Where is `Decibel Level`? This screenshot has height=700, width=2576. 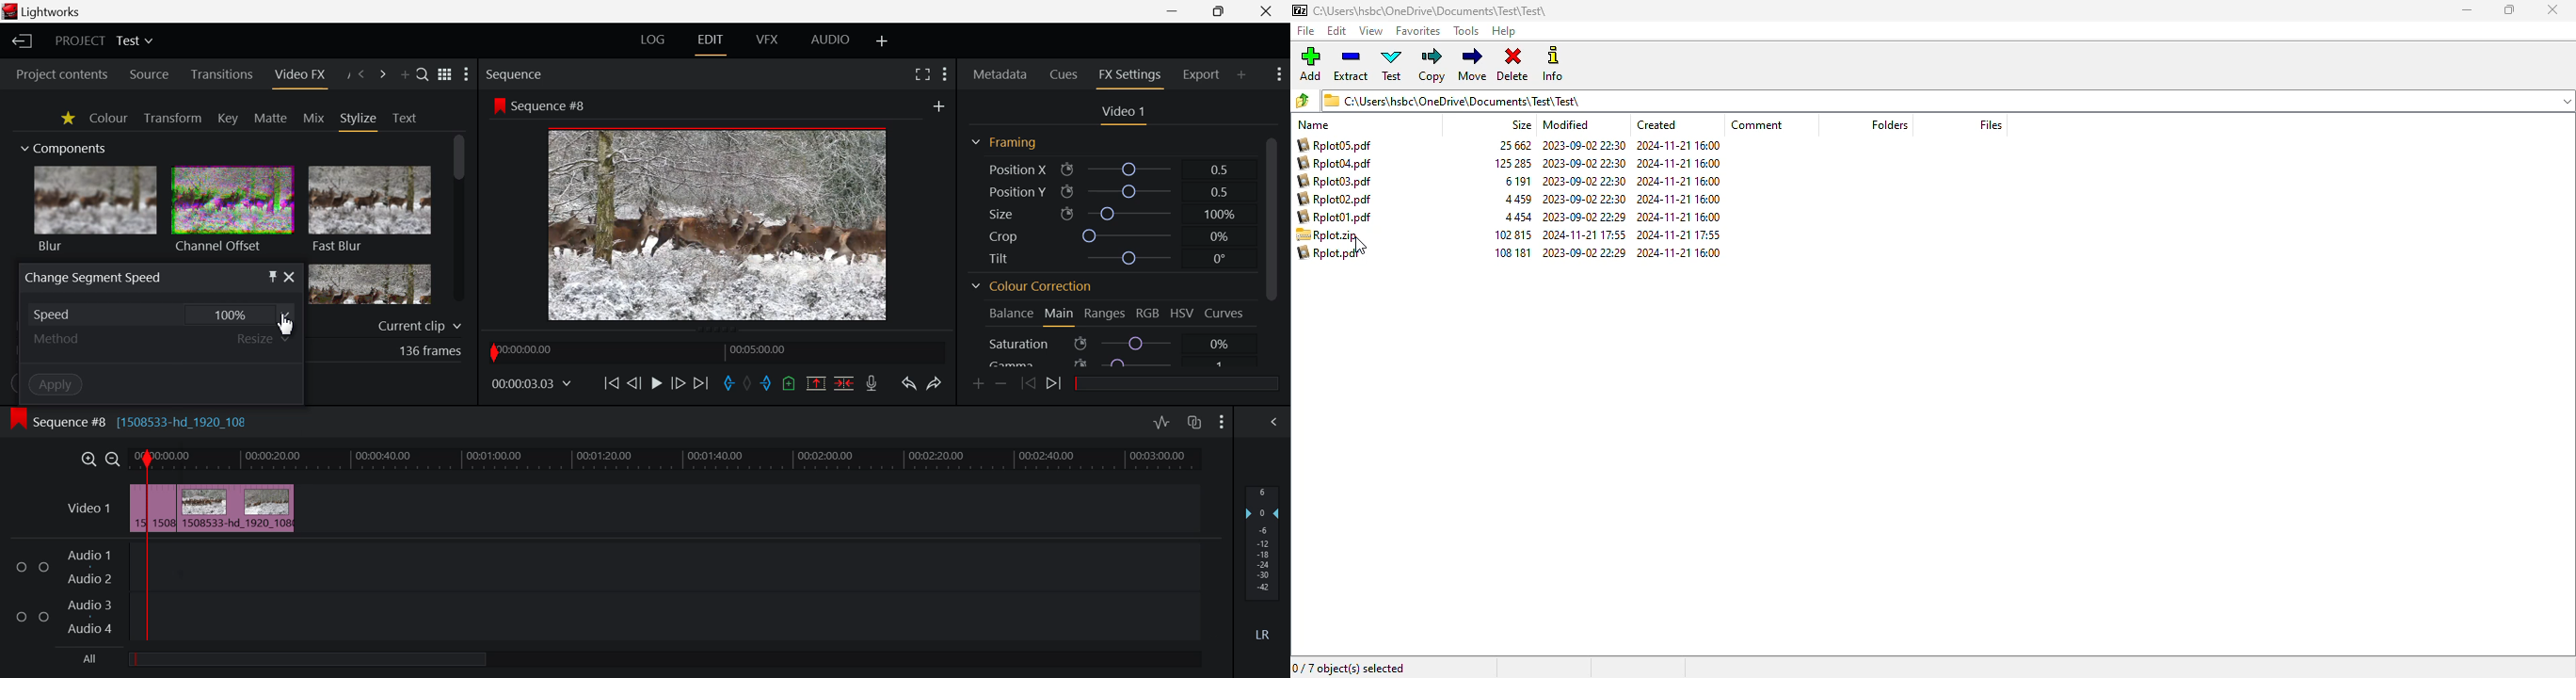
Decibel Level is located at coordinates (1263, 559).